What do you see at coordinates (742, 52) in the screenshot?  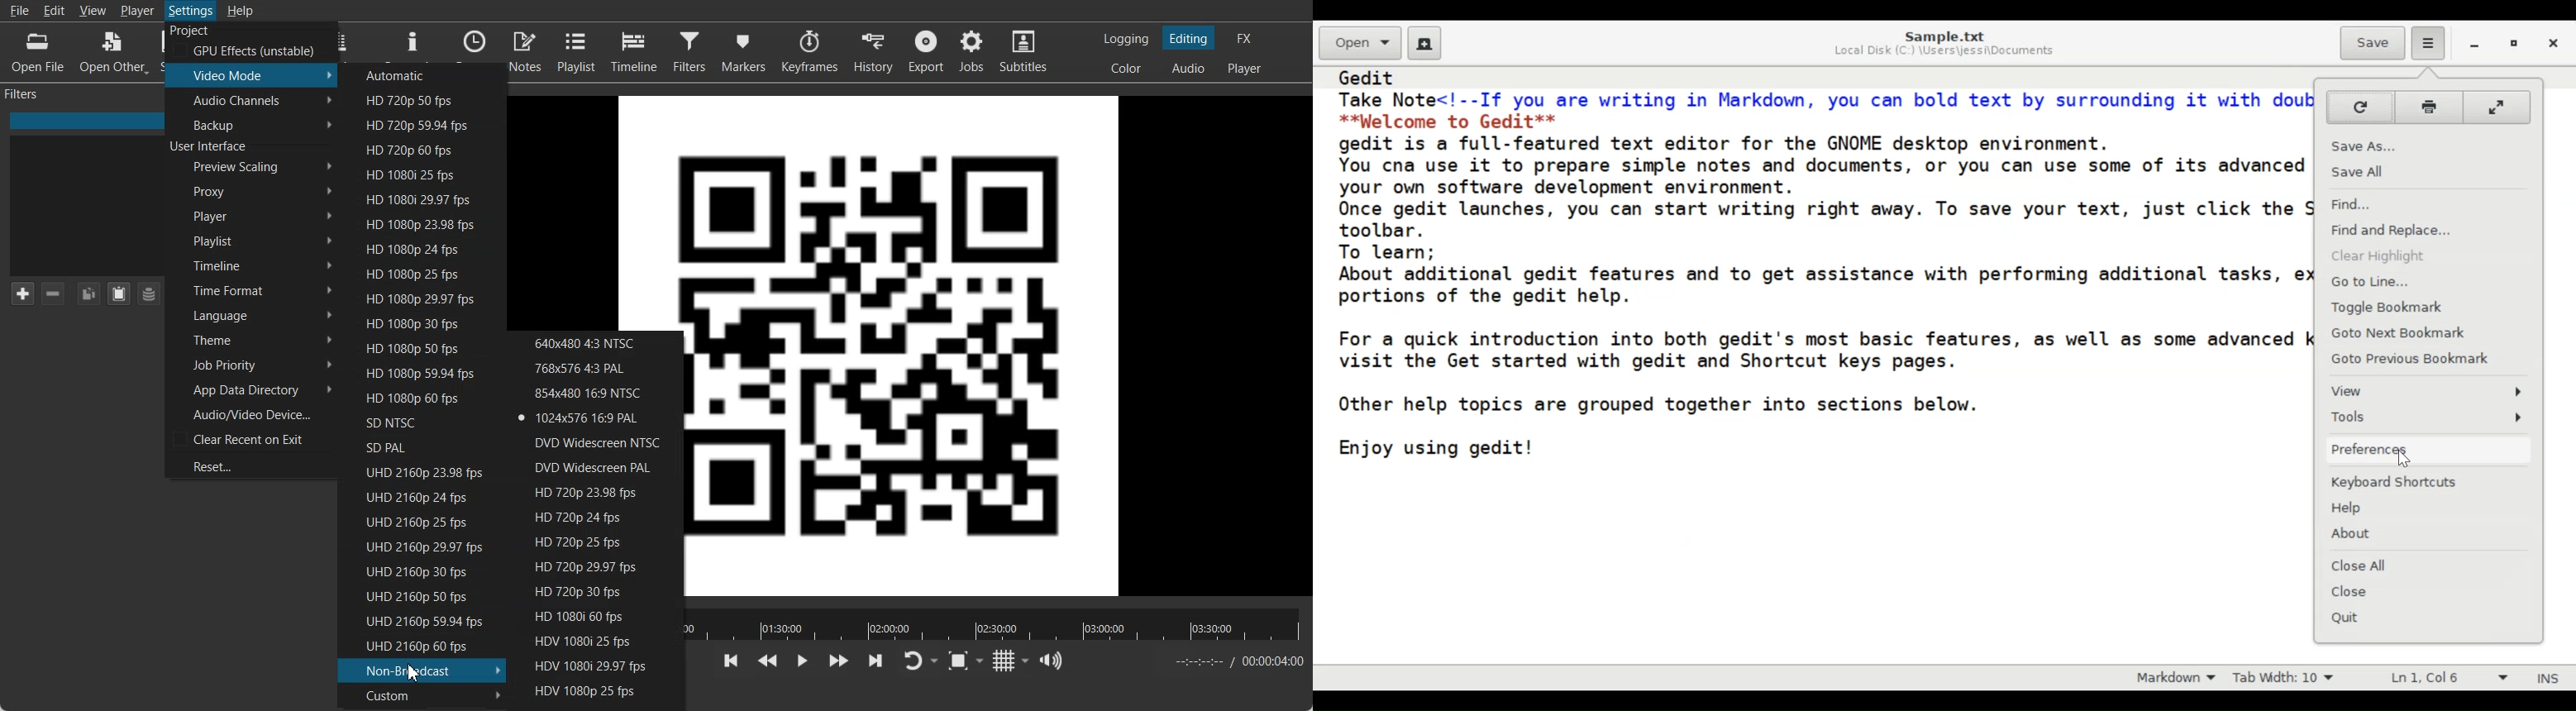 I see `Markers` at bounding box center [742, 52].